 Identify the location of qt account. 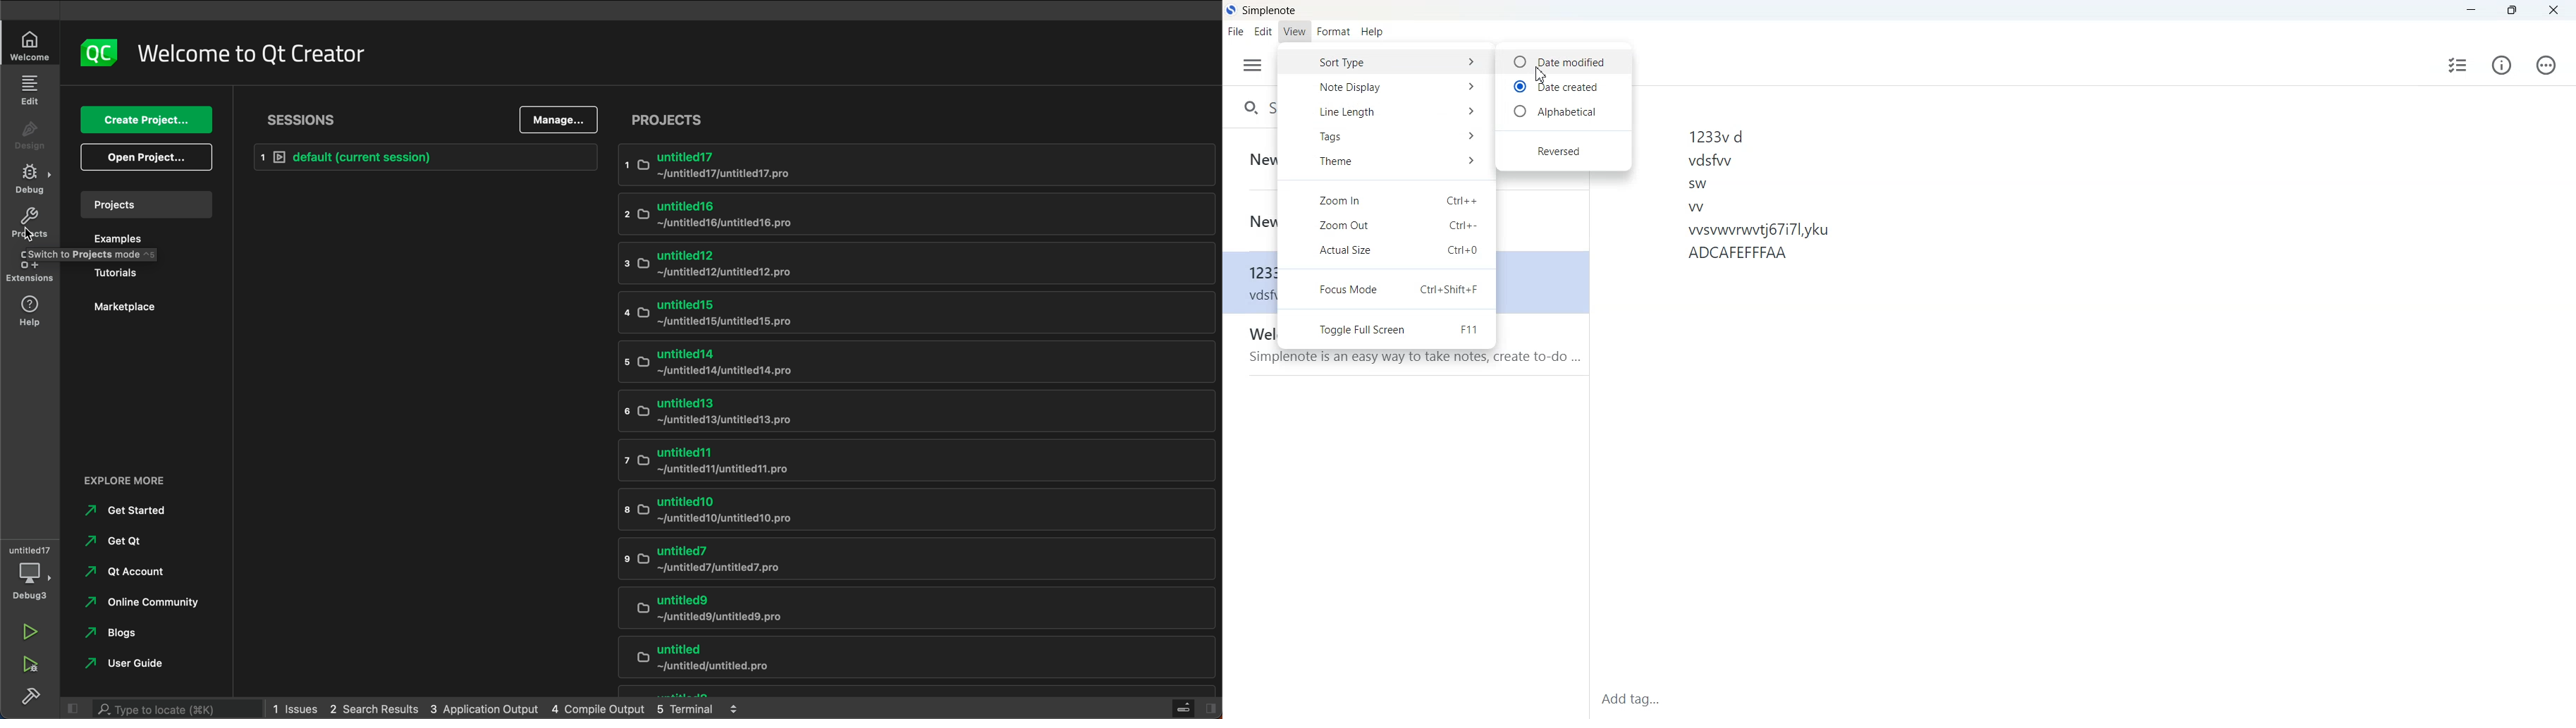
(135, 573).